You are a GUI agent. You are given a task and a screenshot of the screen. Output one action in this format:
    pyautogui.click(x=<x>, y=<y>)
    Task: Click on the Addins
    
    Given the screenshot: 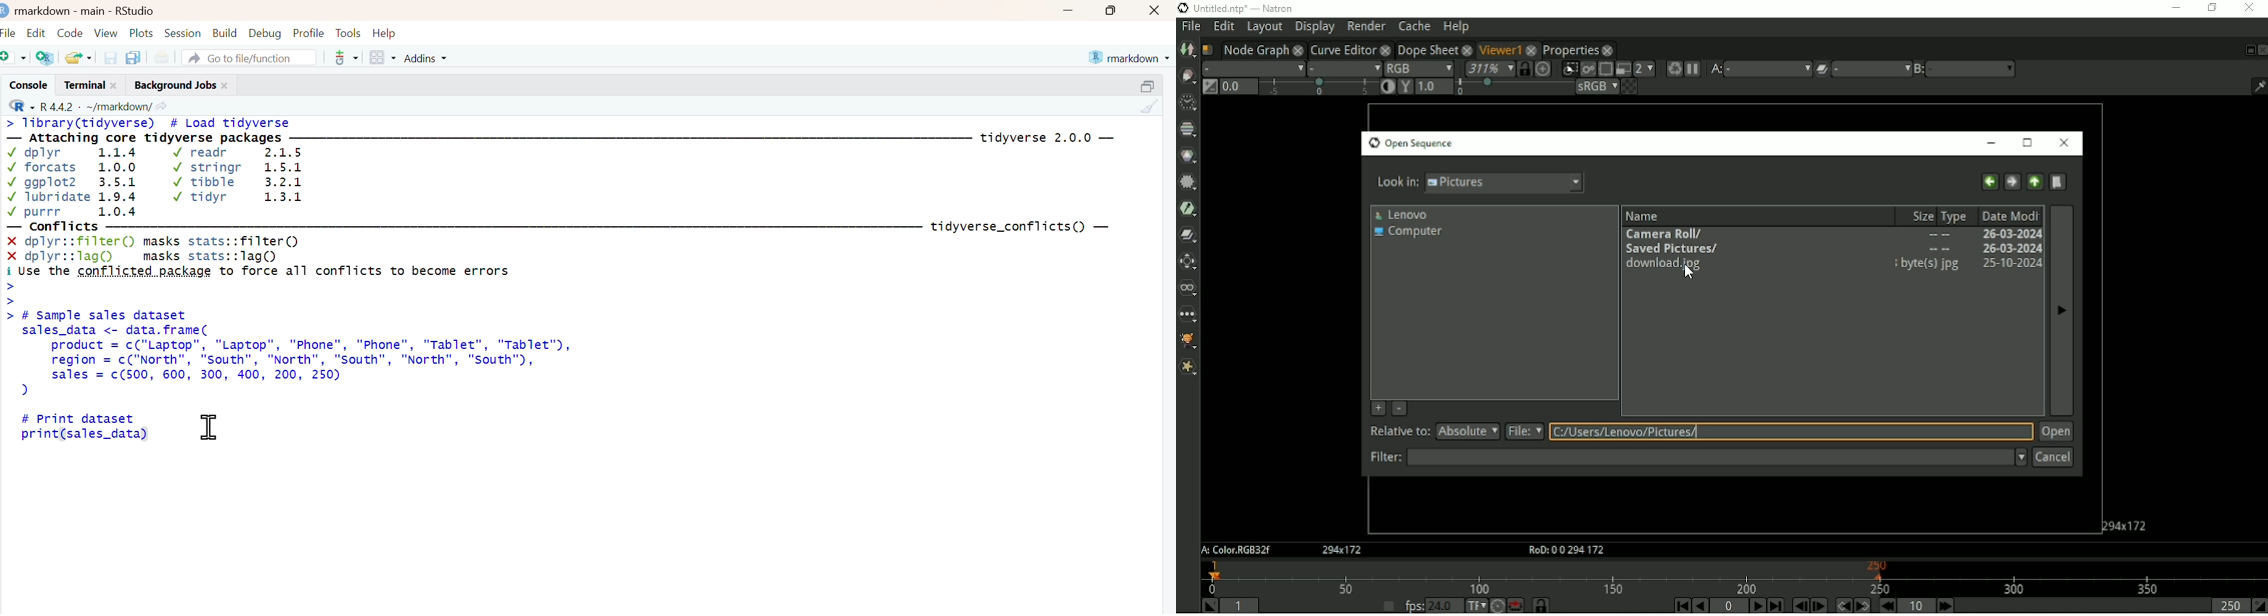 What is the action you would take?
    pyautogui.click(x=428, y=58)
    